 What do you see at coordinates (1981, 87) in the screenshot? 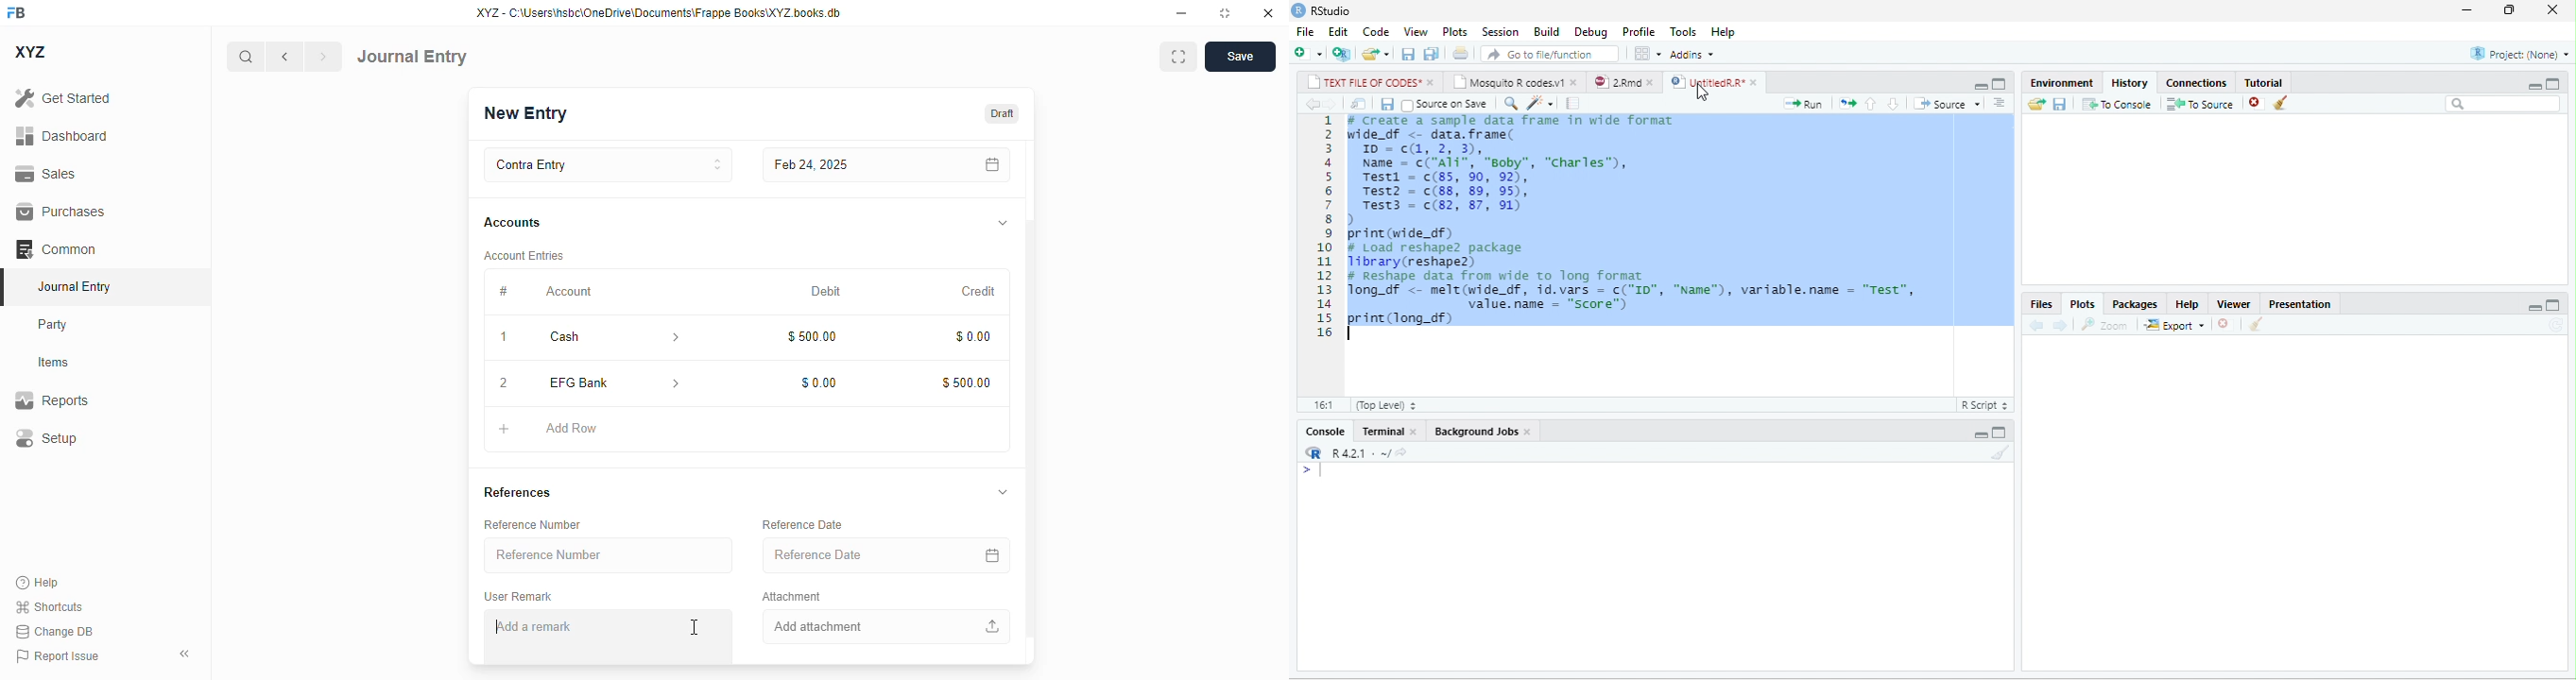
I see `minimize` at bounding box center [1981, 87].